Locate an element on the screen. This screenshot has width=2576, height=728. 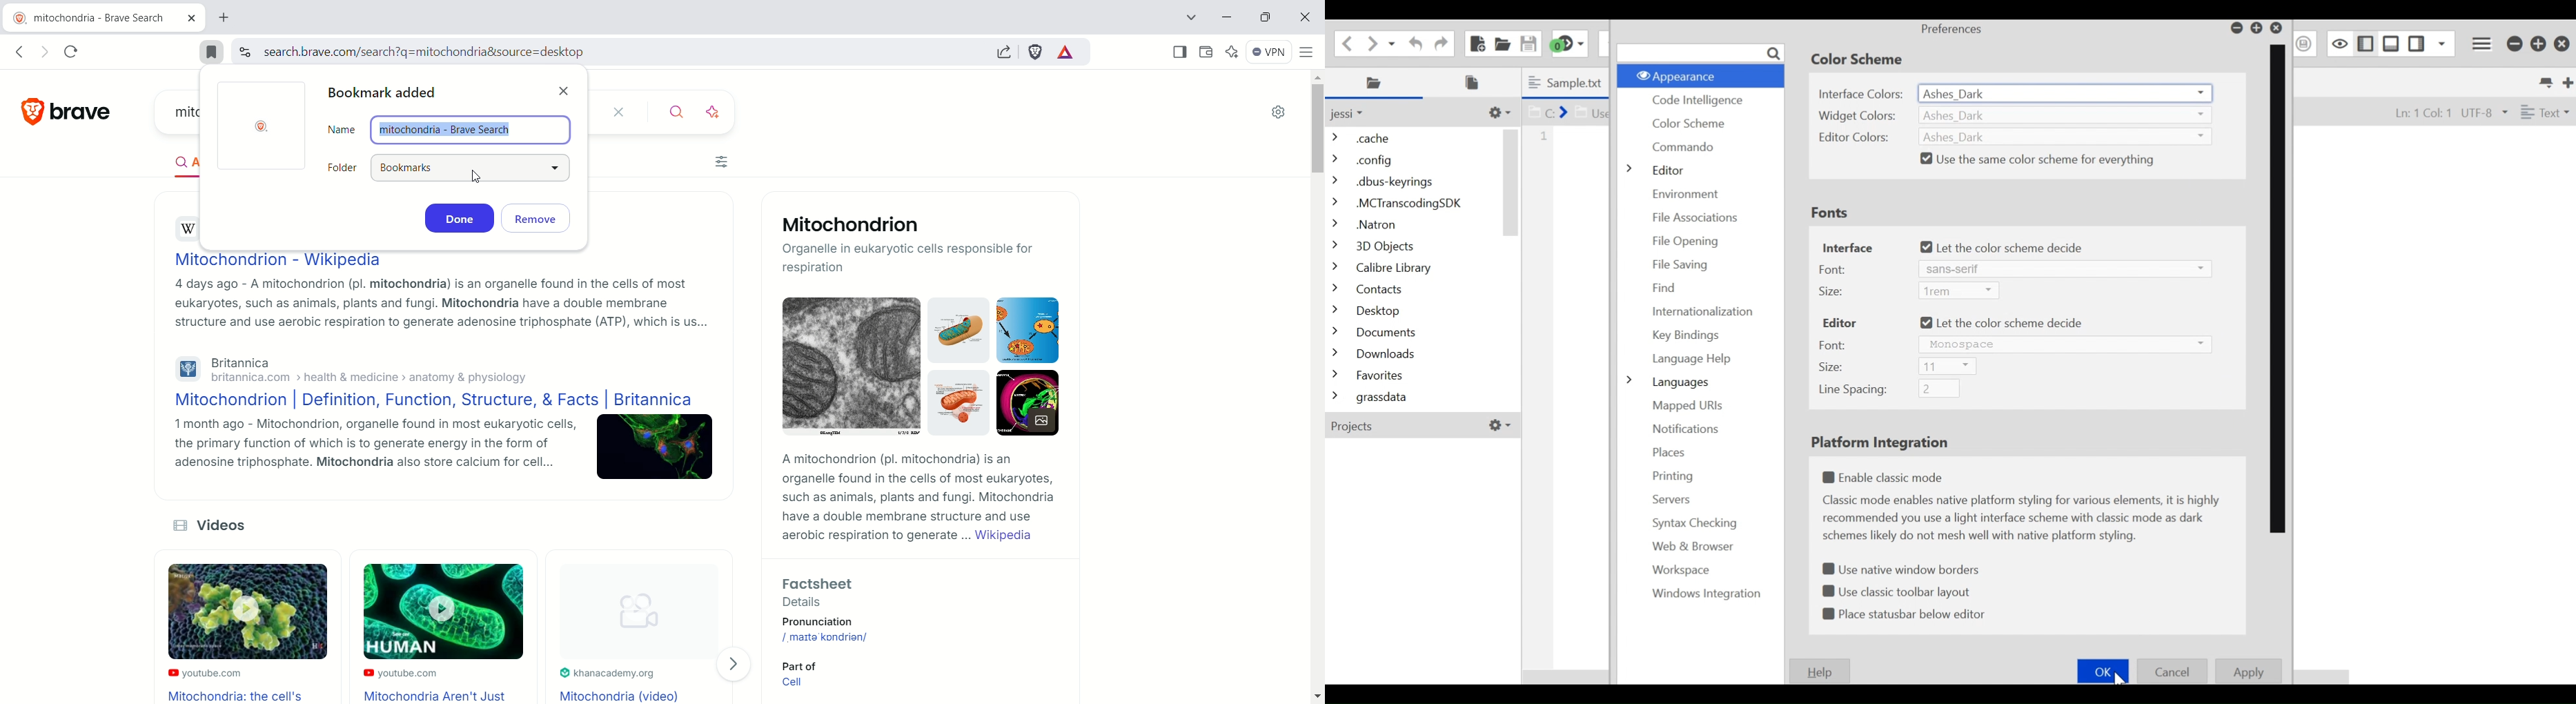
Preferences is located at coordinates (1953, 29).